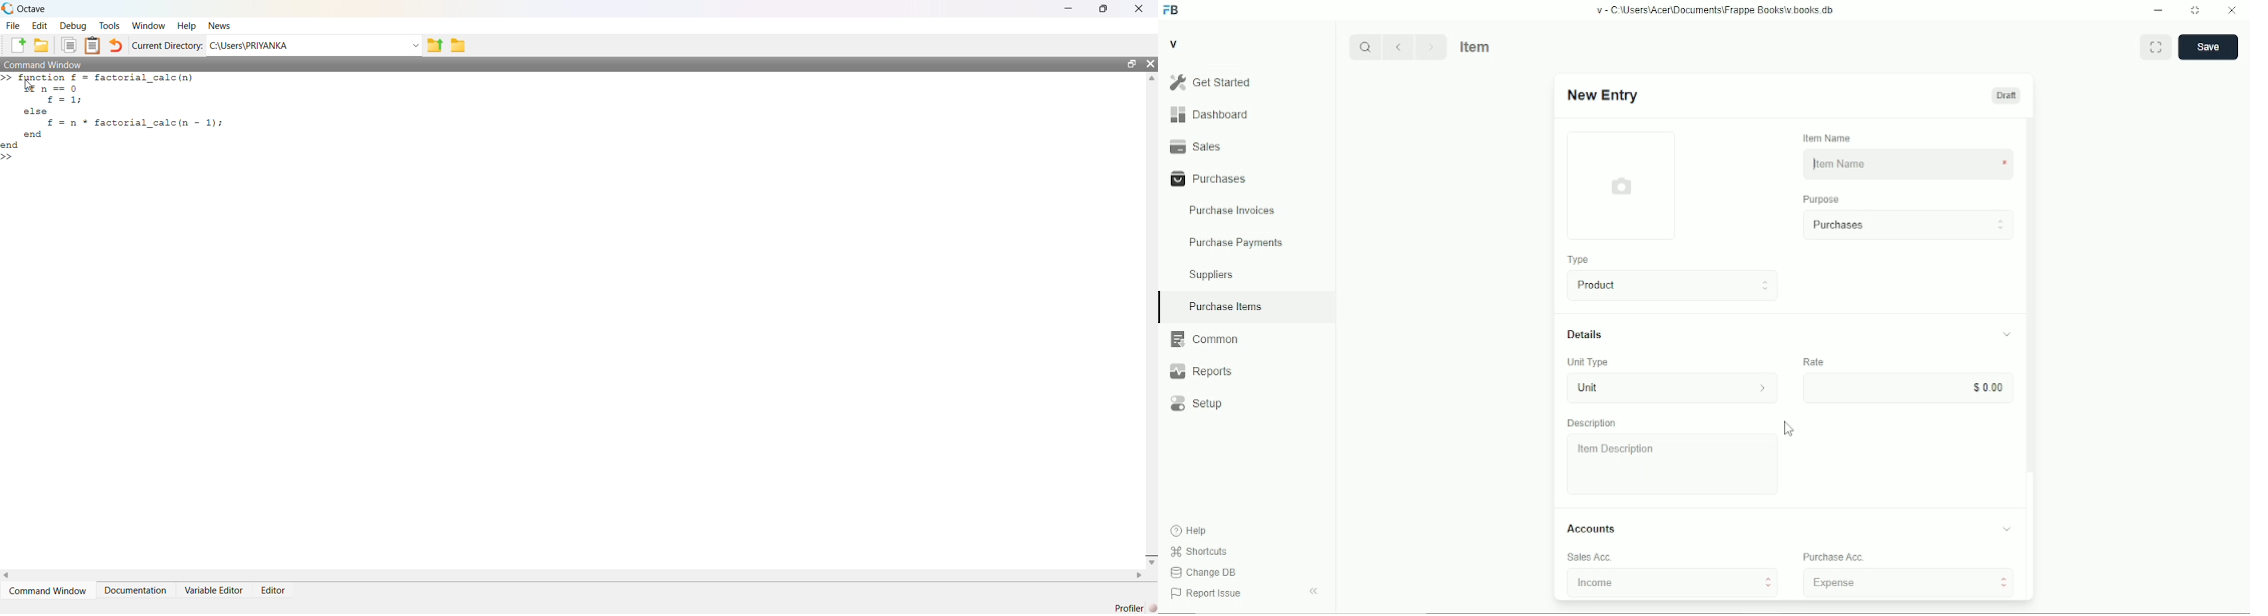  I want to click on FB, so click(1172, 11).